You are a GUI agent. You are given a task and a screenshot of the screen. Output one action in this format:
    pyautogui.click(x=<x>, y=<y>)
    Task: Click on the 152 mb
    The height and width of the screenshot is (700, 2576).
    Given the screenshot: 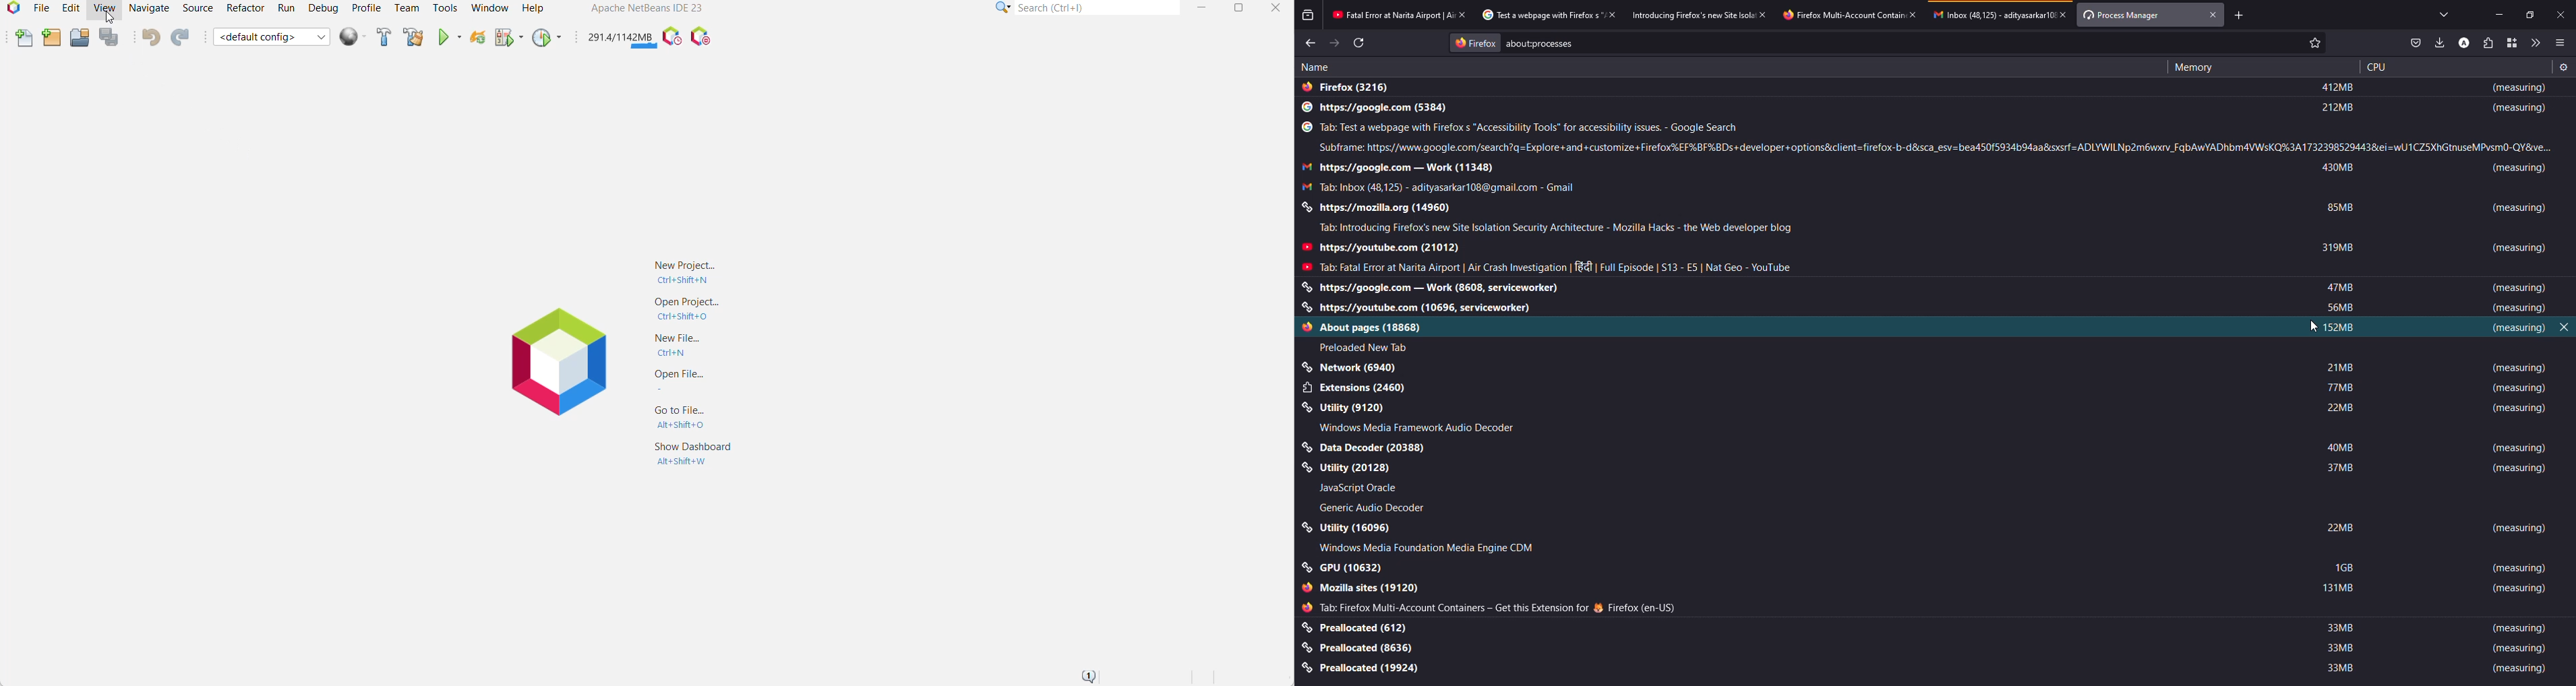 What is the action you would take?
    pyautogui.click(x=2341, y=328)
    